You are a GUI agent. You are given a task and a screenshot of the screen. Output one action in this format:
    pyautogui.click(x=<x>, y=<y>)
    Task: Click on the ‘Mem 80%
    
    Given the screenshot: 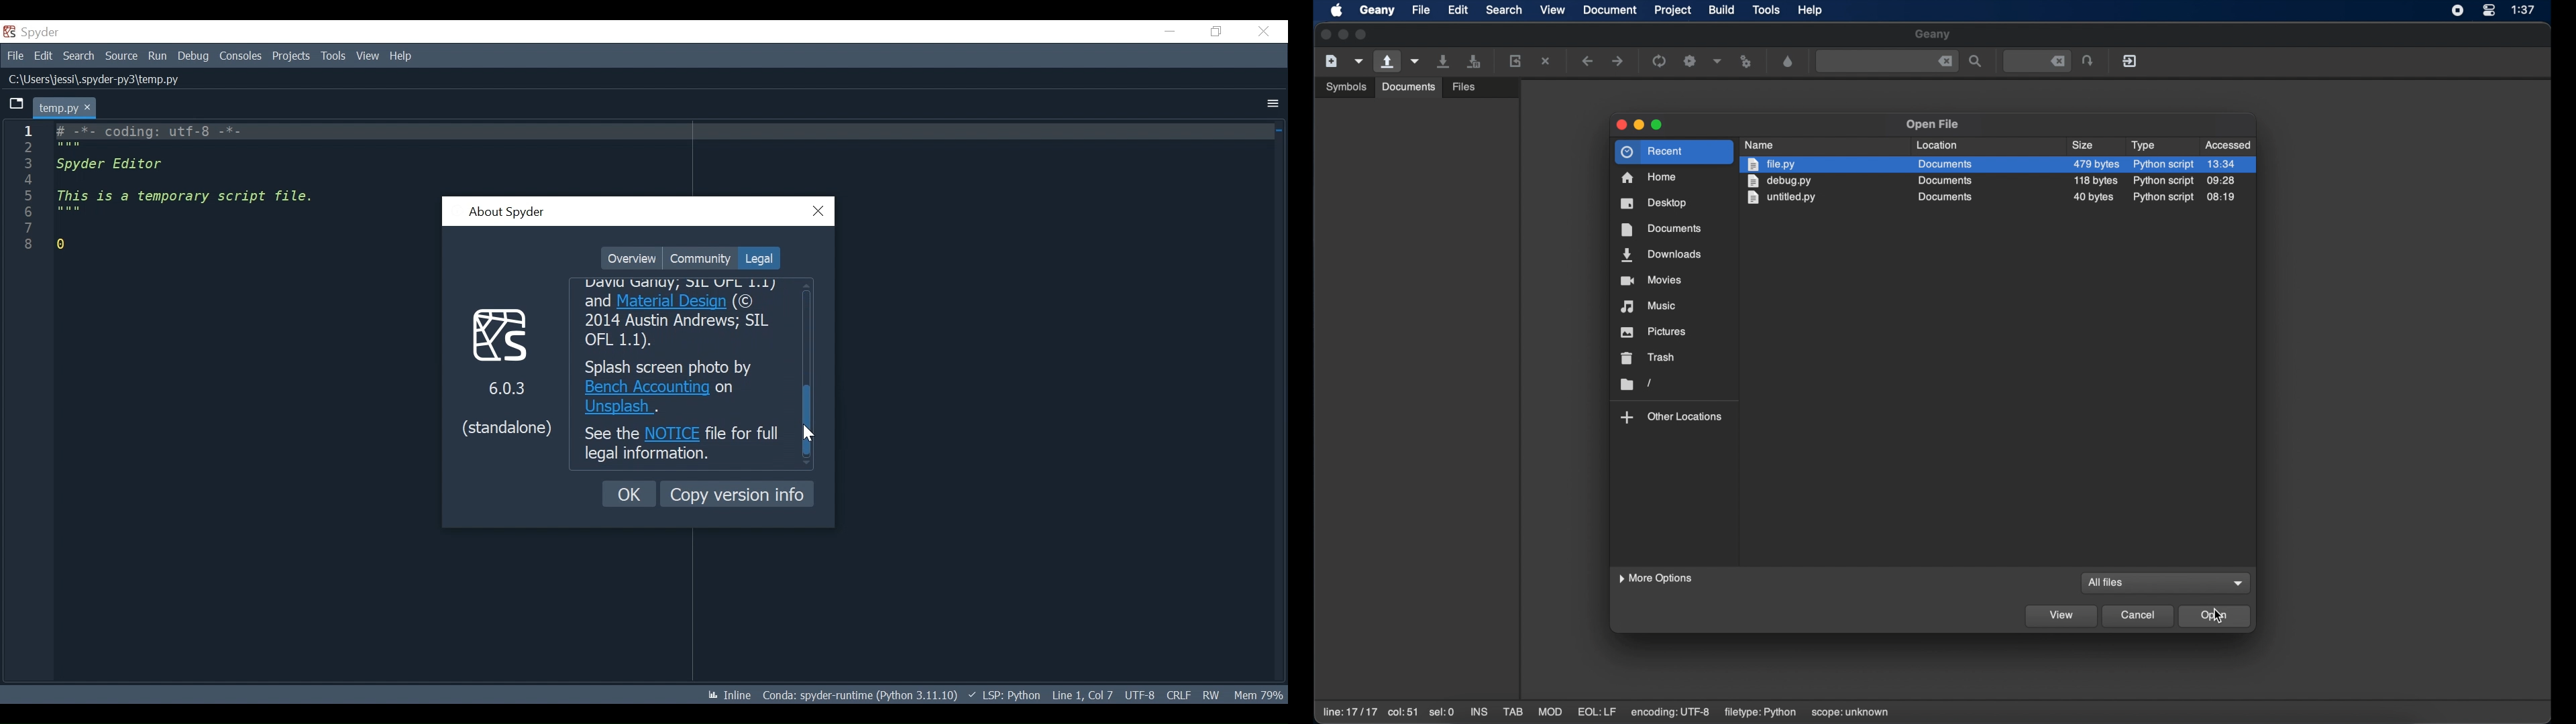 What is the action you would take?
    pyautogui.click(x=1261, y=695)
    